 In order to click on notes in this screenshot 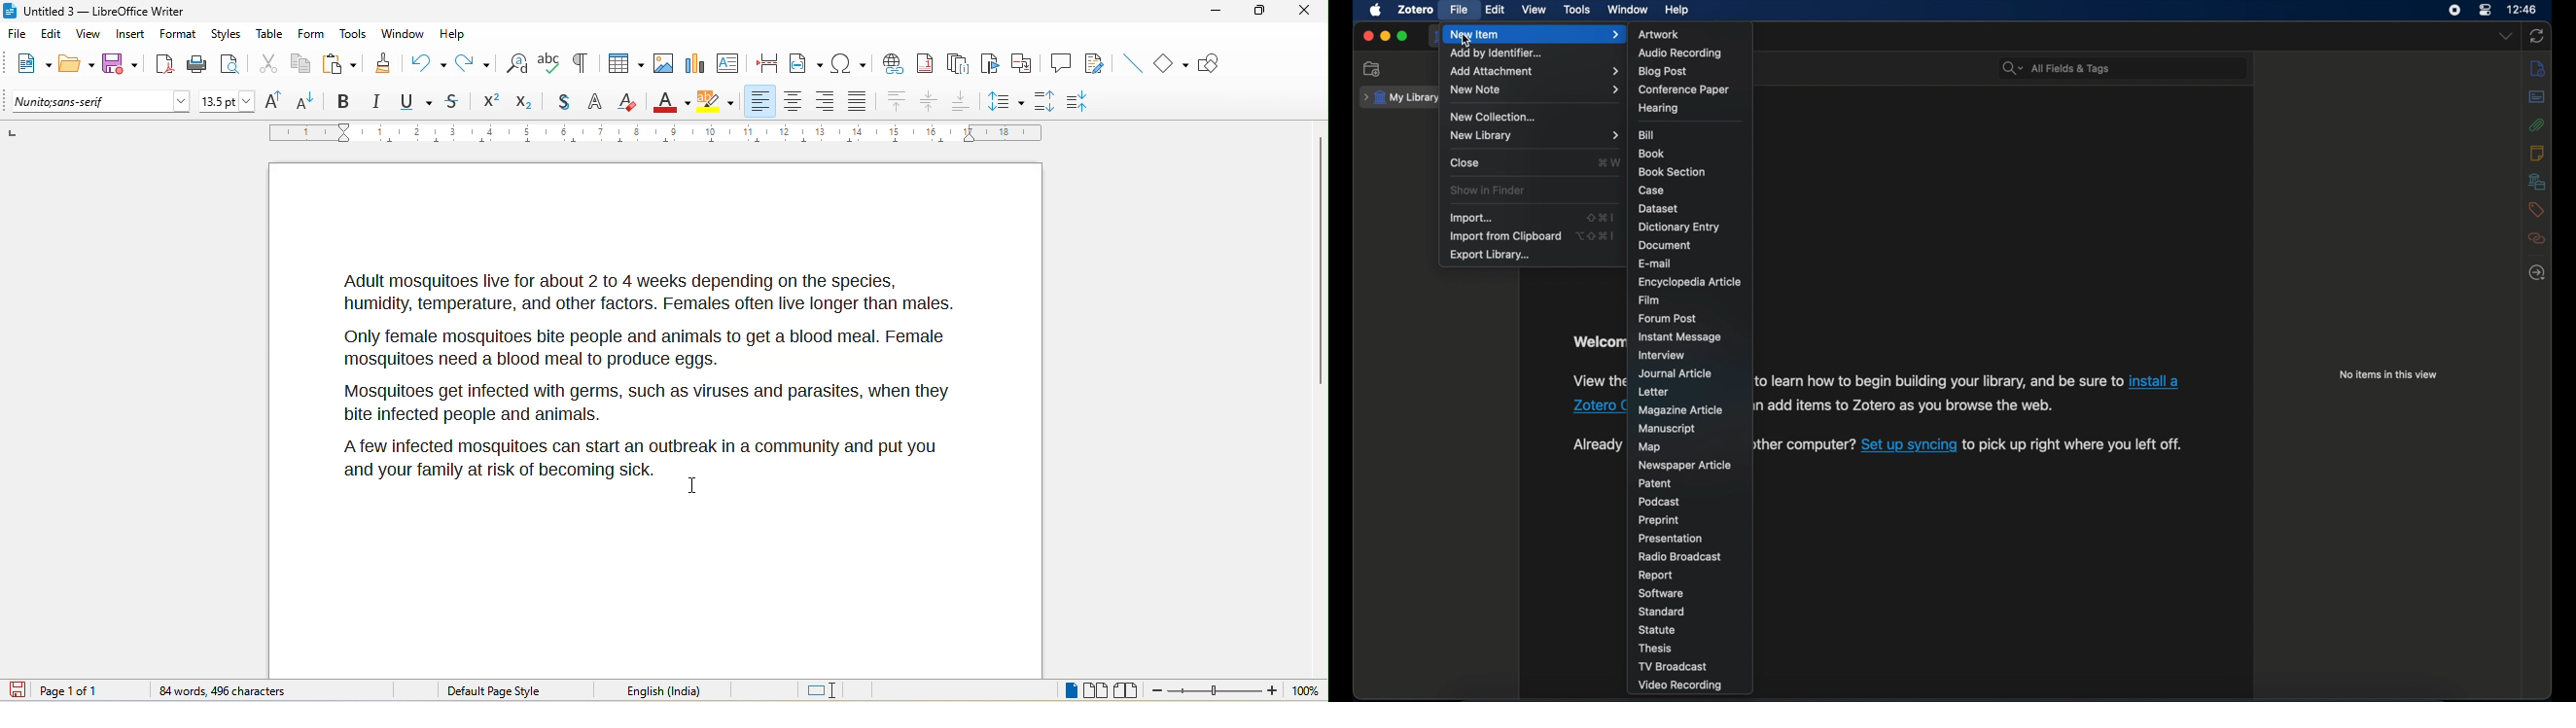, I will do `click(2538, 153)`.